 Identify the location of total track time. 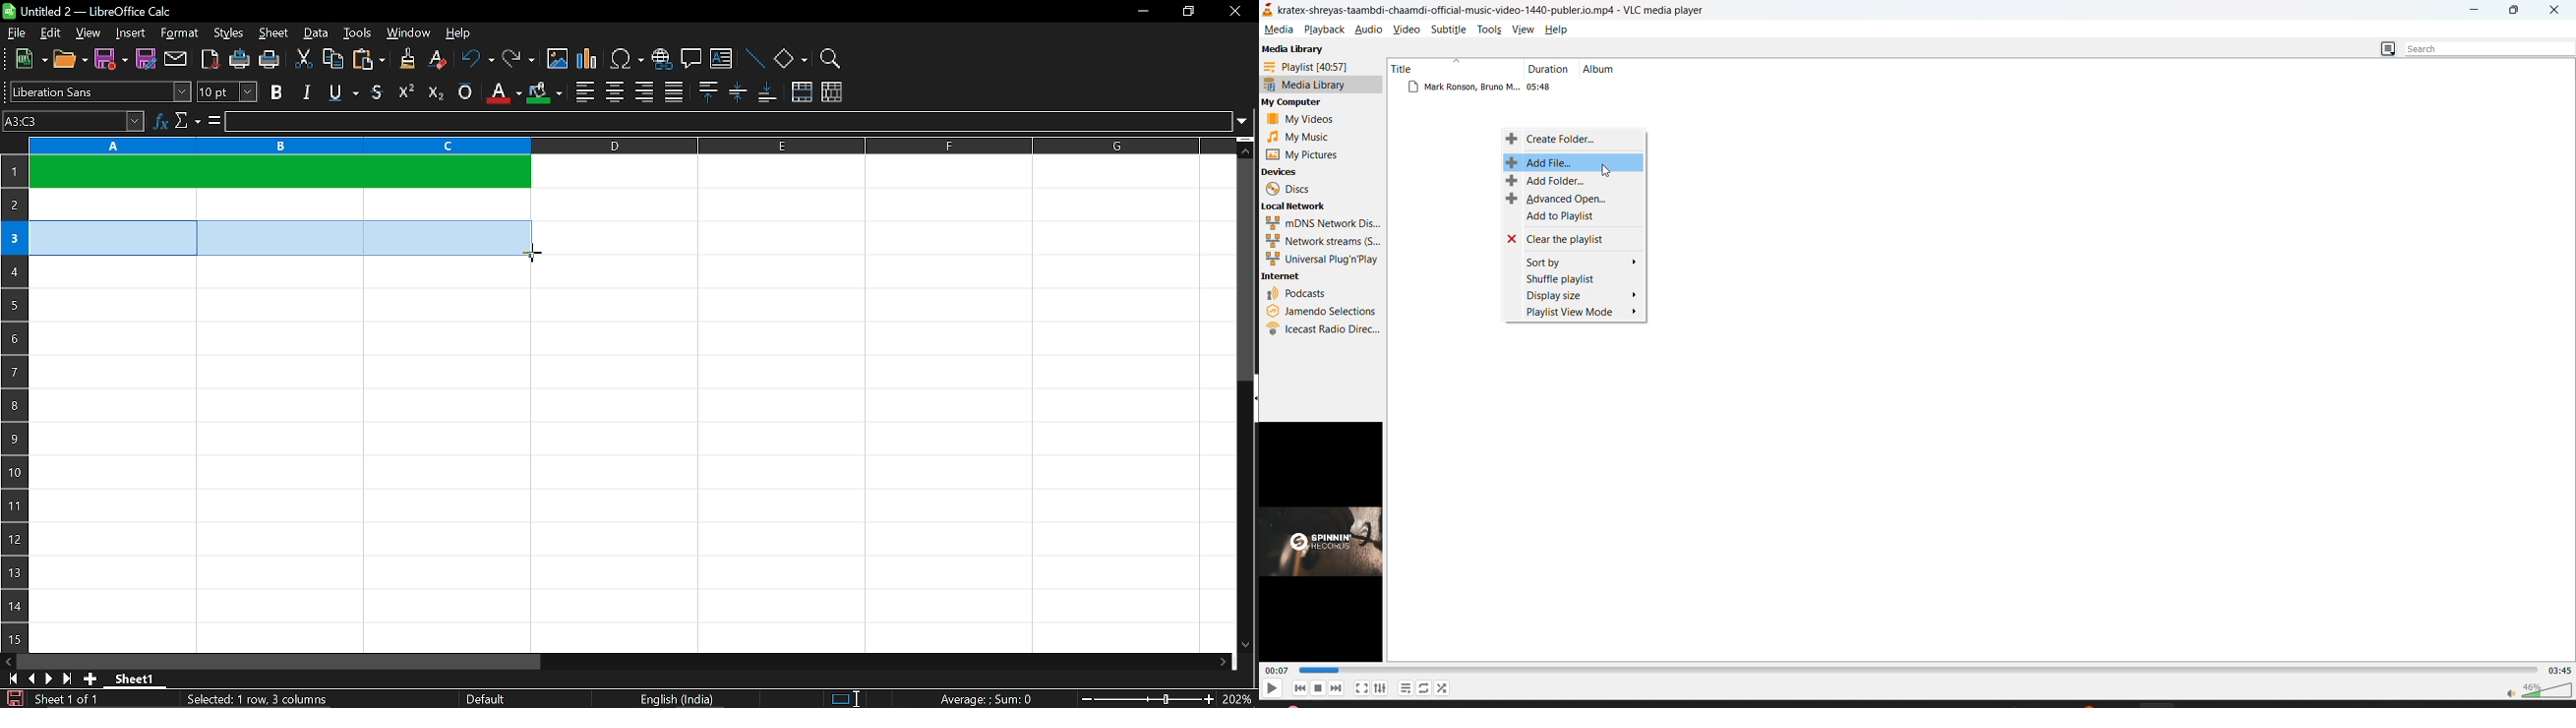
(2561, 671).